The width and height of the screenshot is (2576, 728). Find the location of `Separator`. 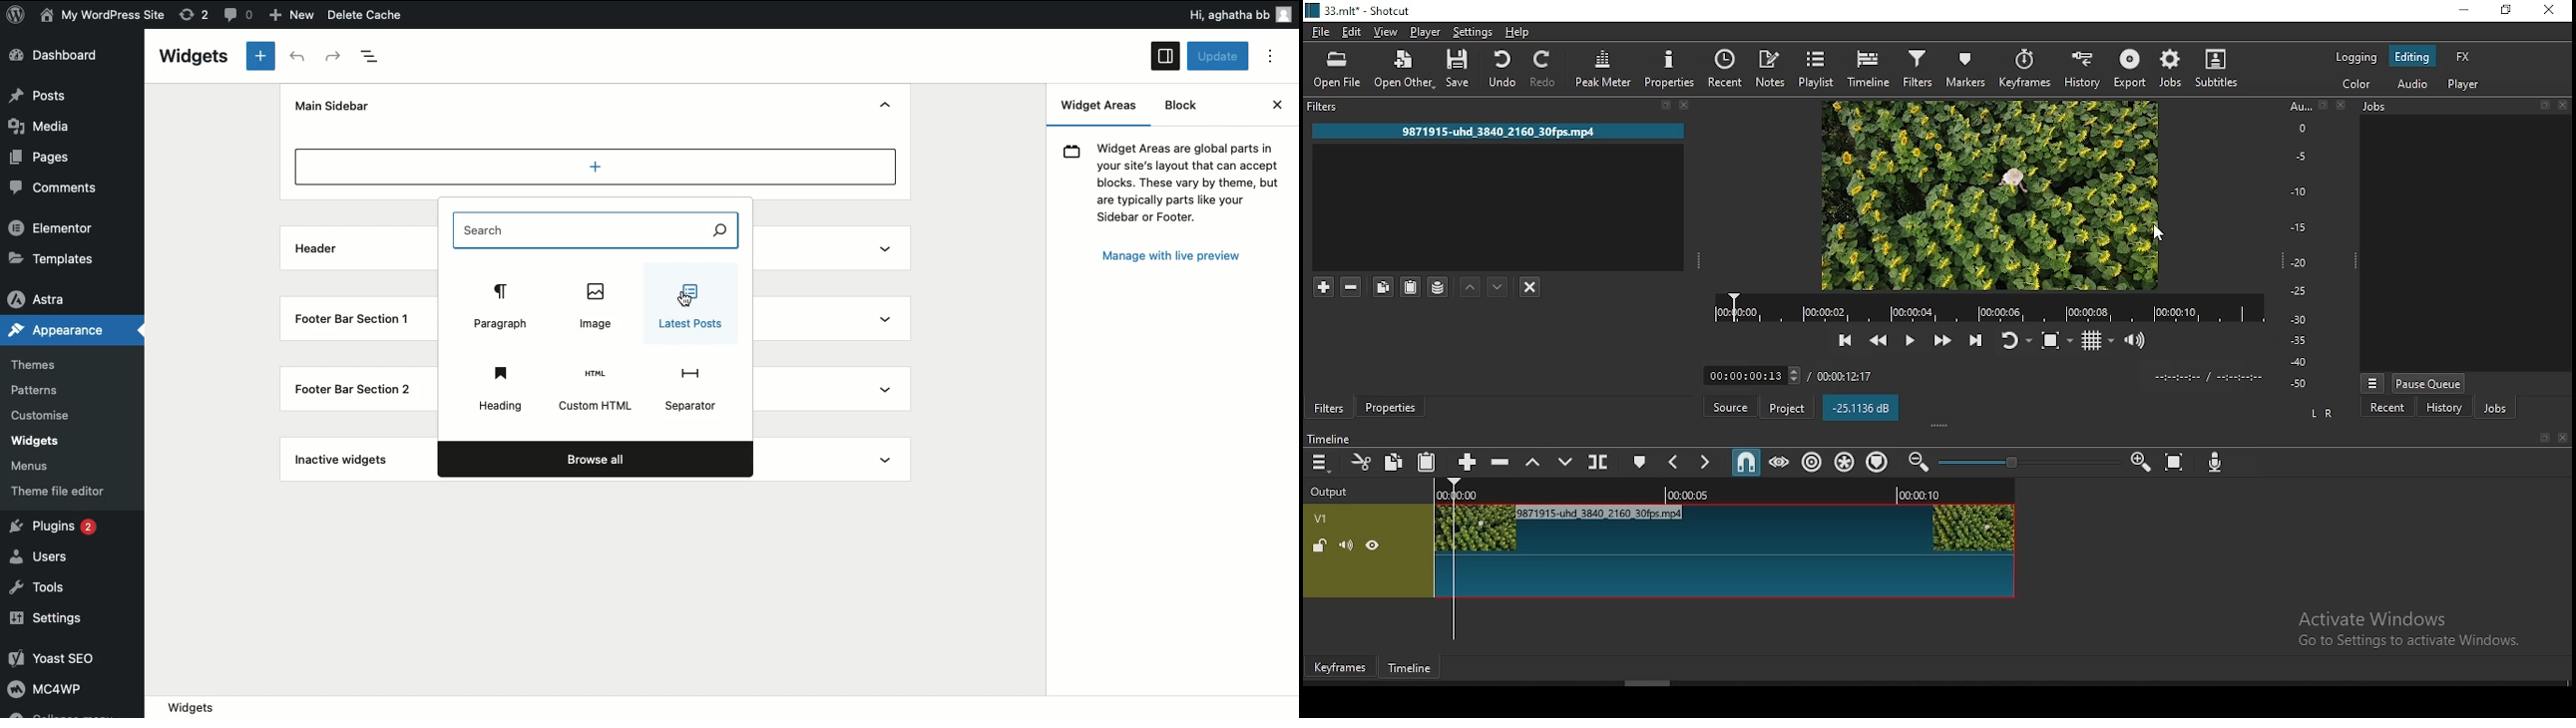

Separator is located at coordinates (693, 391).